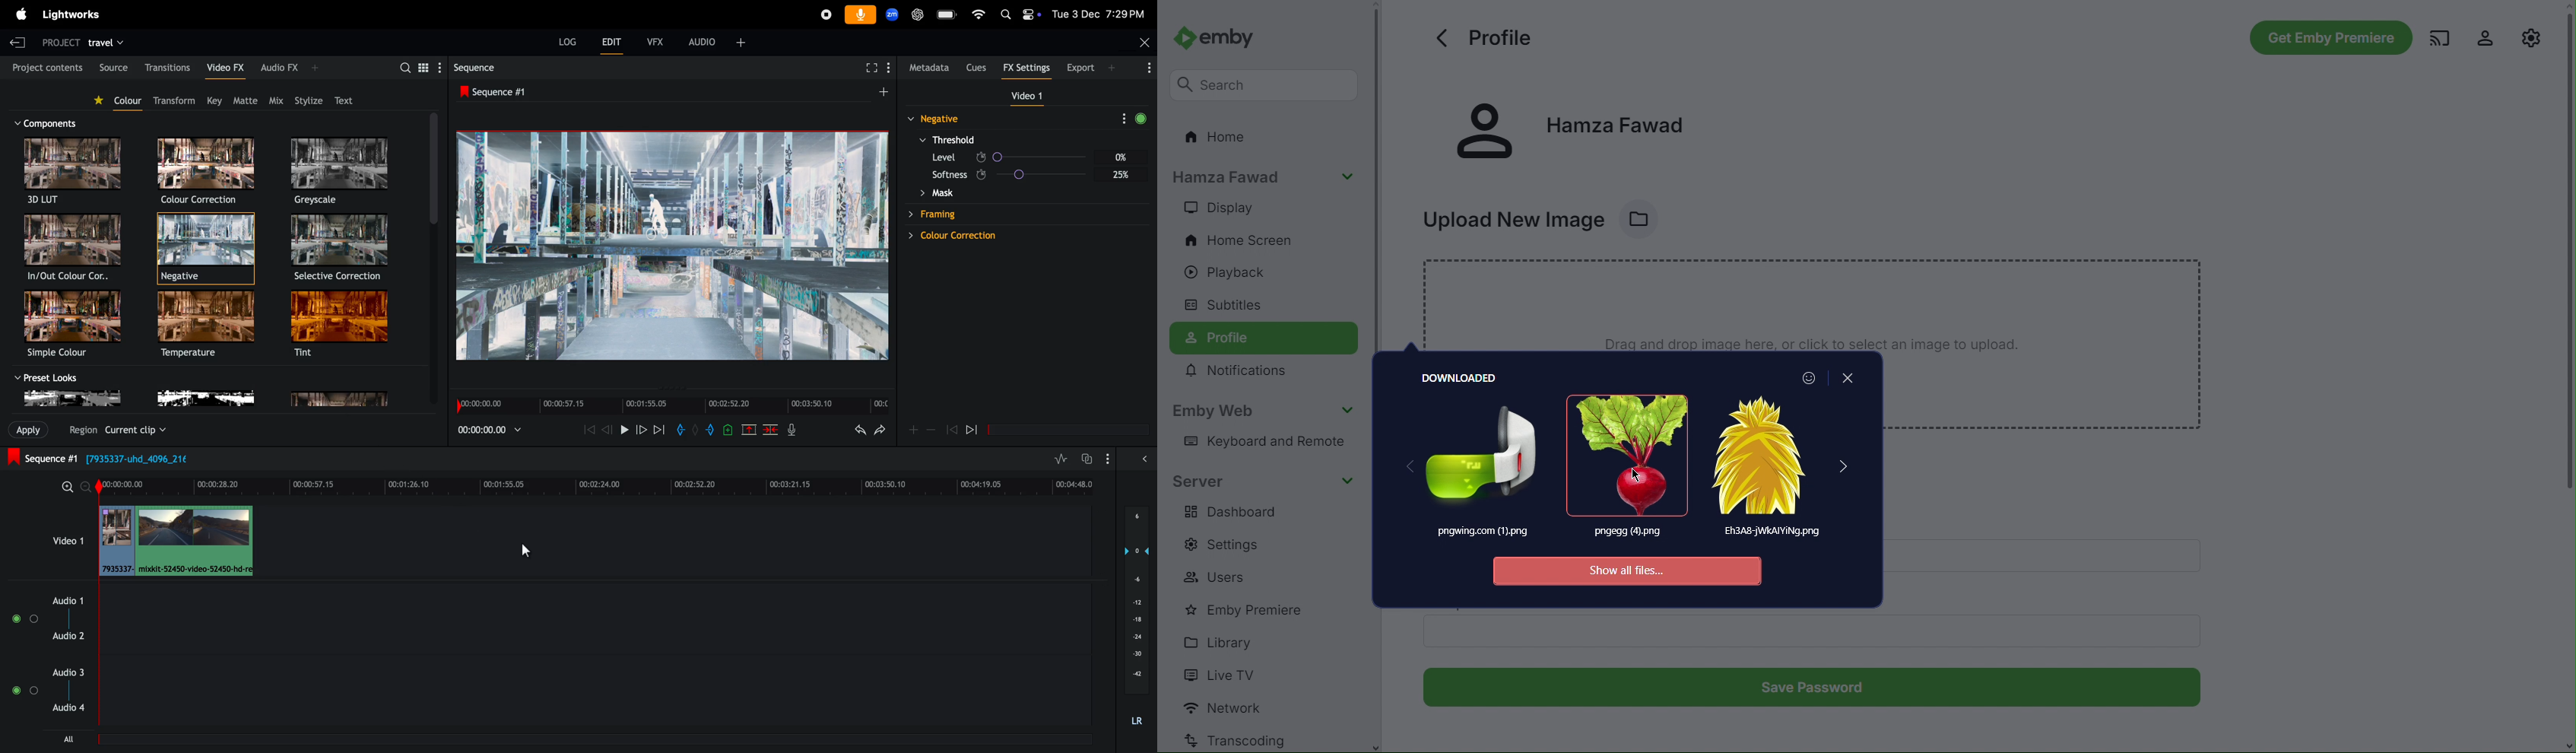  Describe the element at coordinates (939, 194) in the screenshot. I see `` at that location.